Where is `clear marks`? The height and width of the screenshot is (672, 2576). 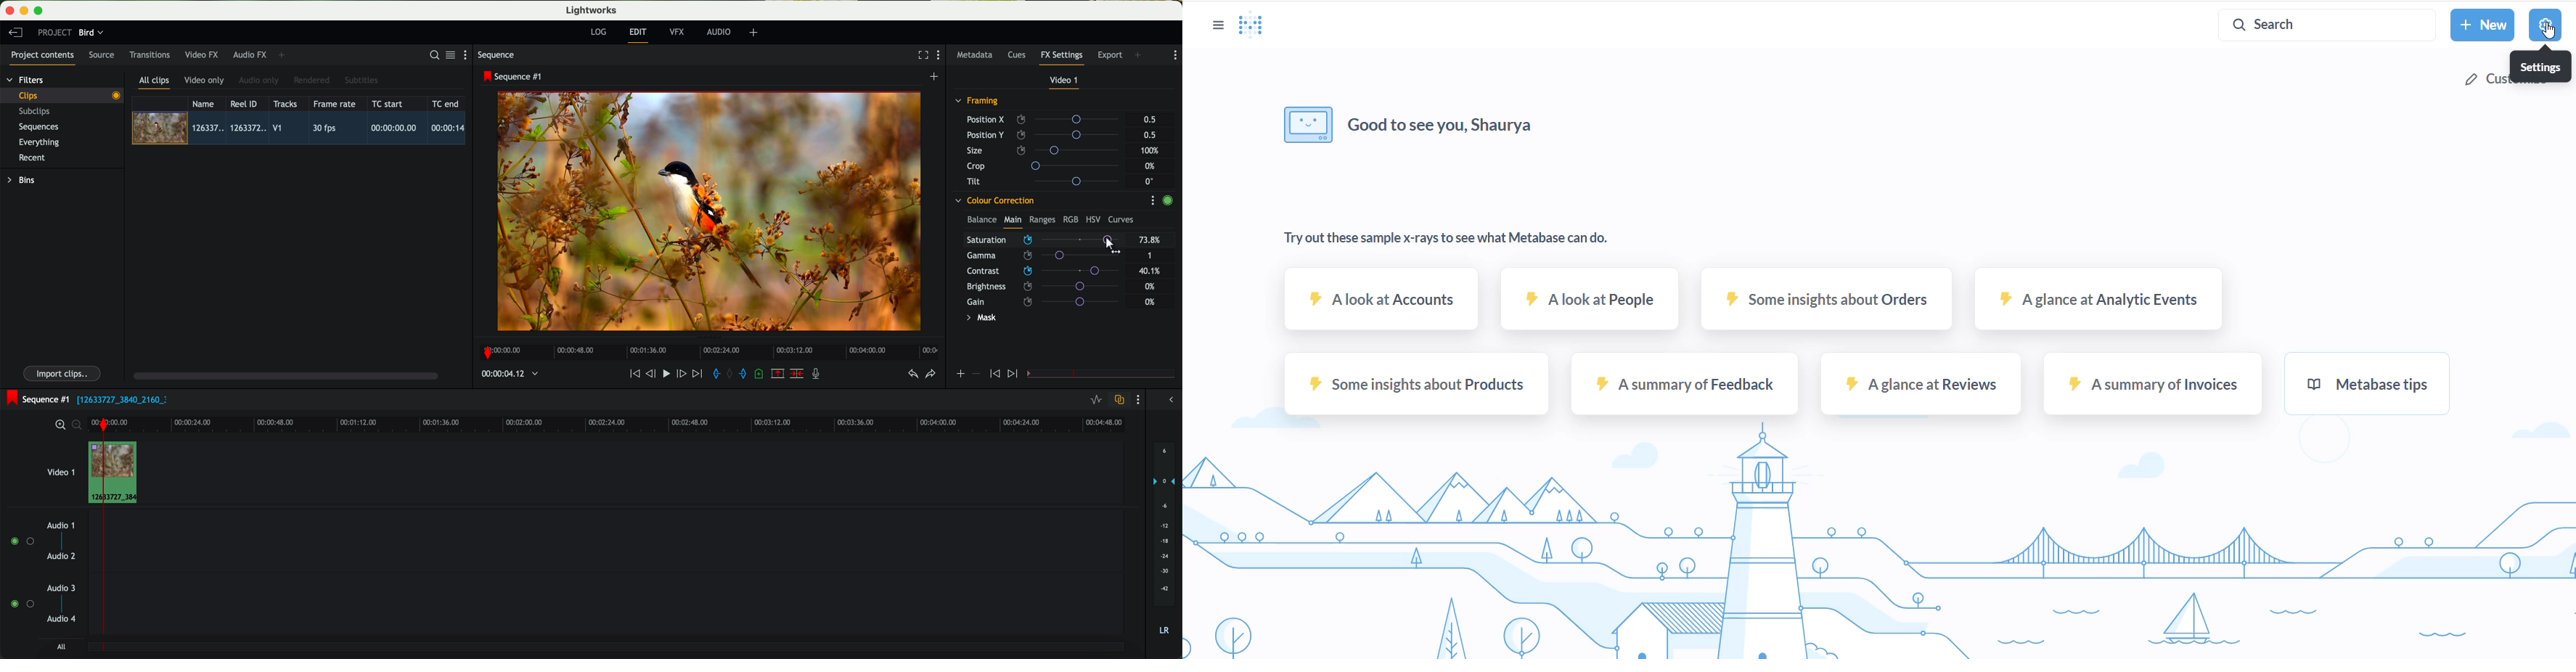
clear marks is located at coordinates (731, 374).